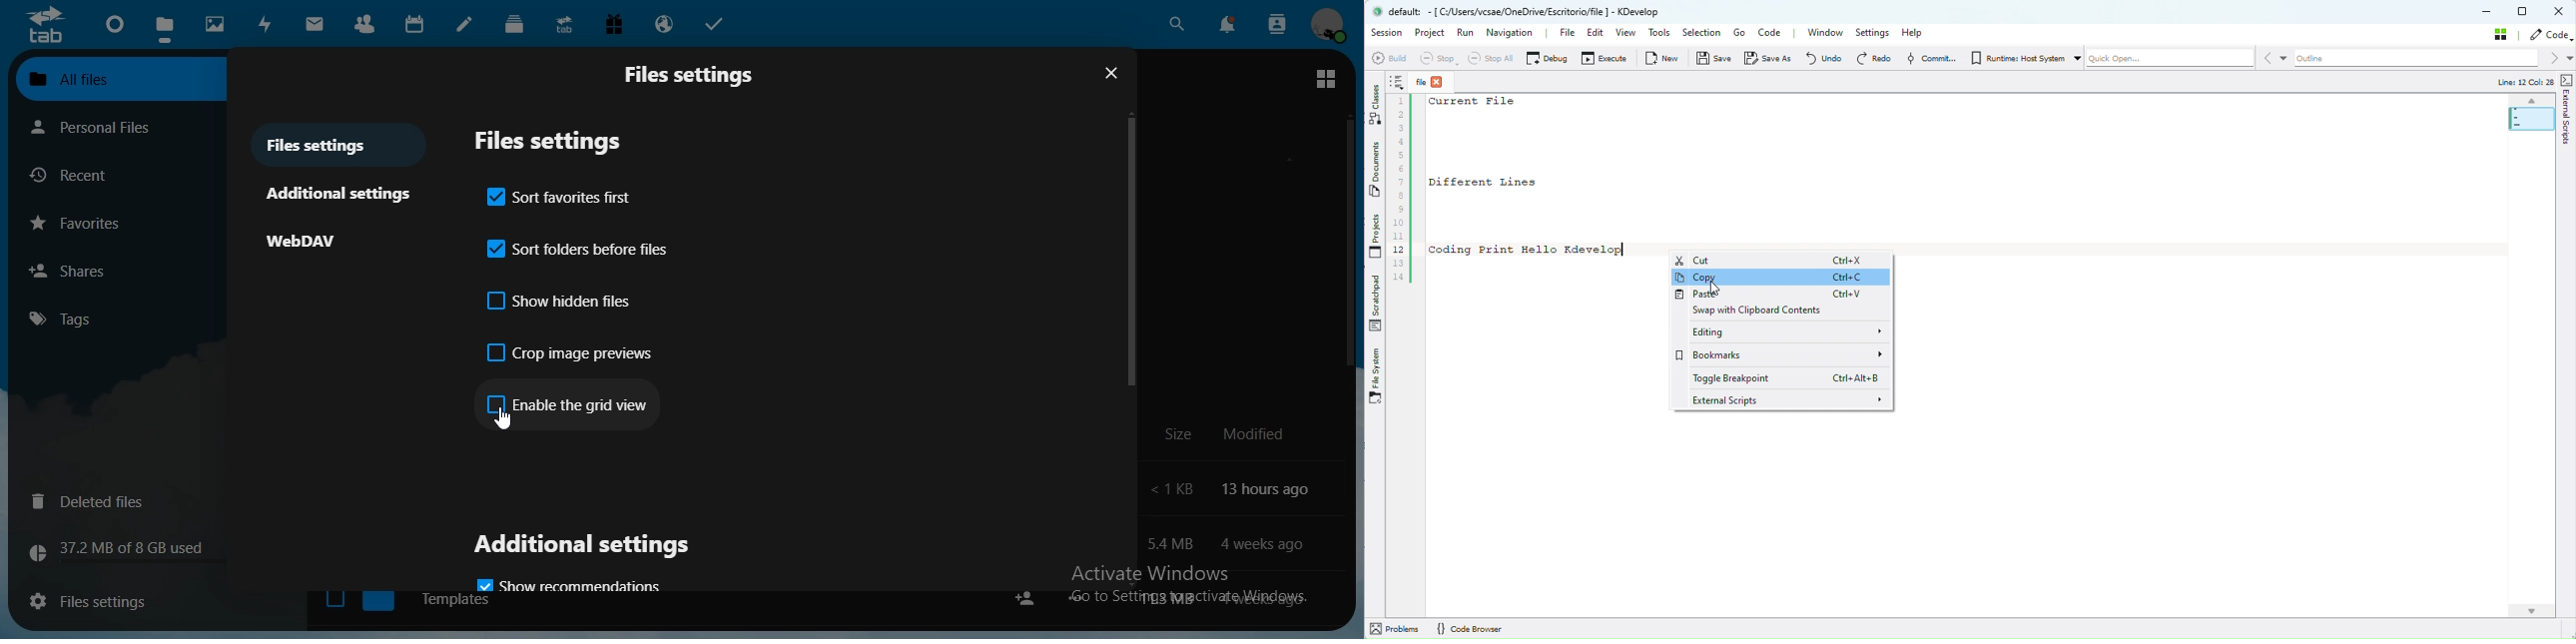 The height and width of the screenshot is (644, 2576). I want to click on notes, so click(466, 23).